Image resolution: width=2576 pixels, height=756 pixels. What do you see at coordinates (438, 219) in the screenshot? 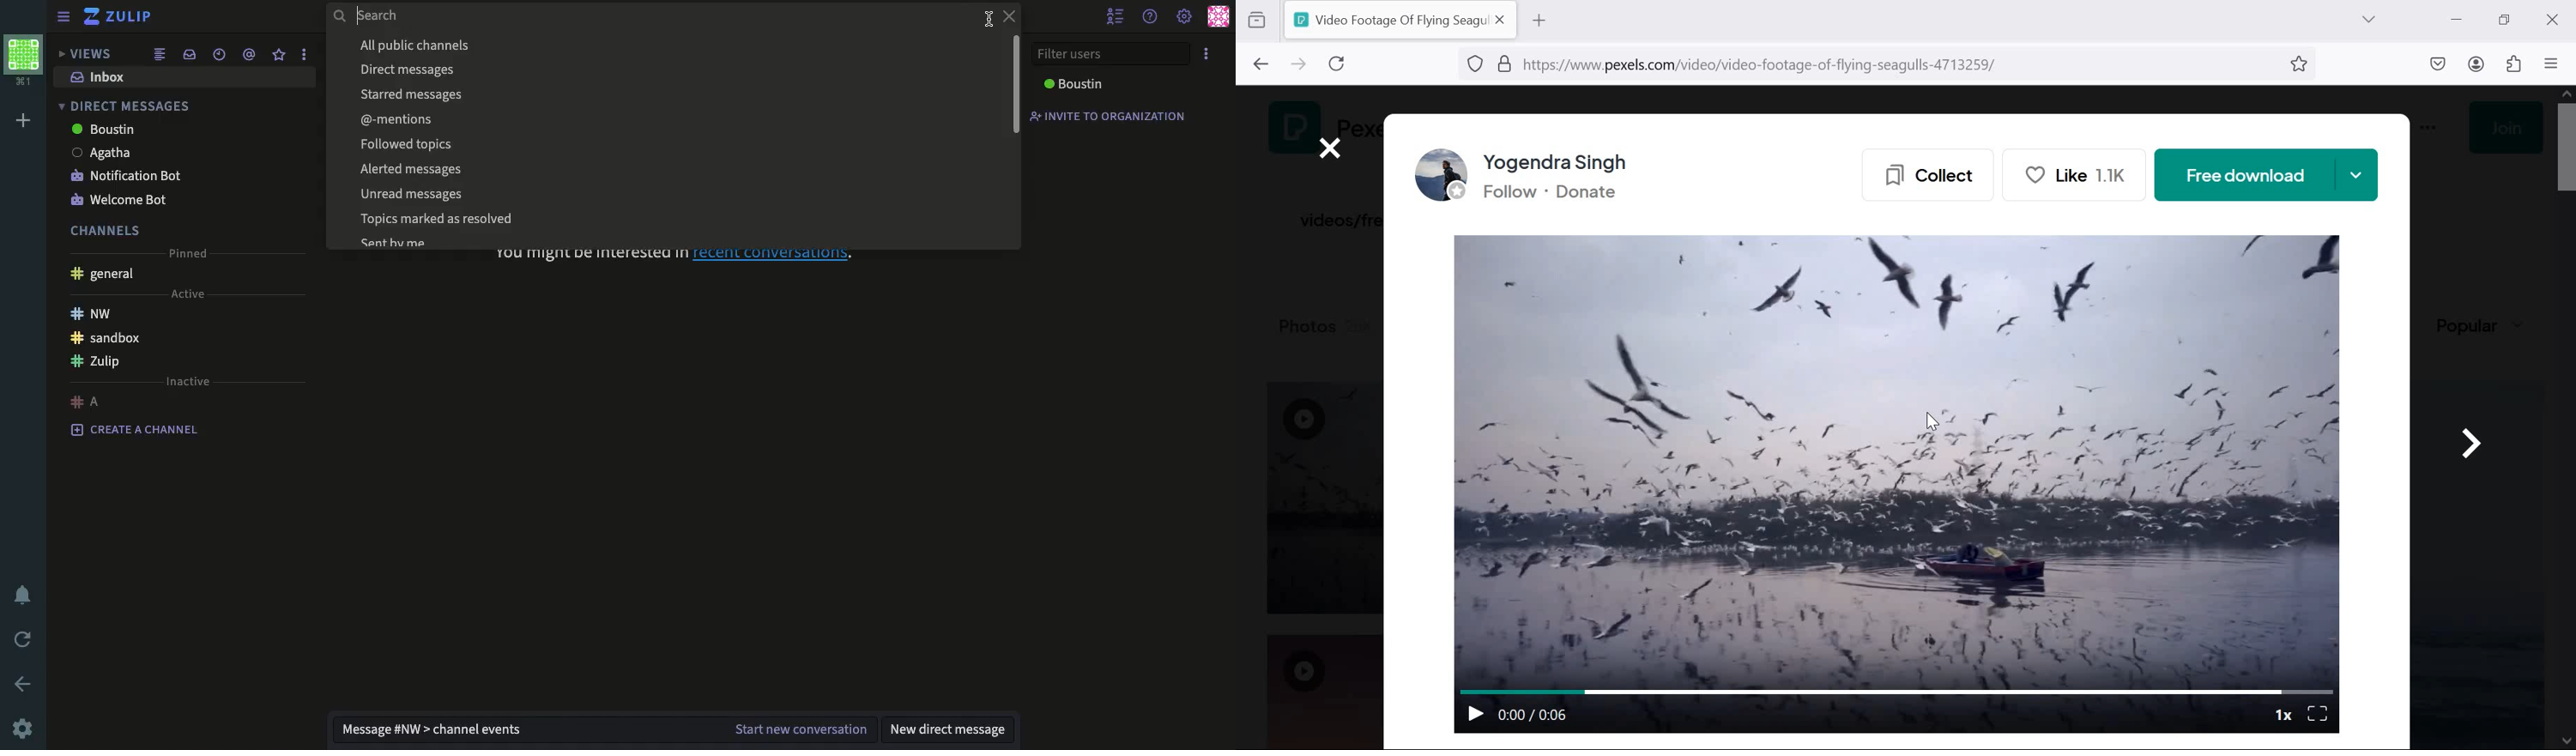
I see `Topics marked as resolved` at bounding box center [438, 219].